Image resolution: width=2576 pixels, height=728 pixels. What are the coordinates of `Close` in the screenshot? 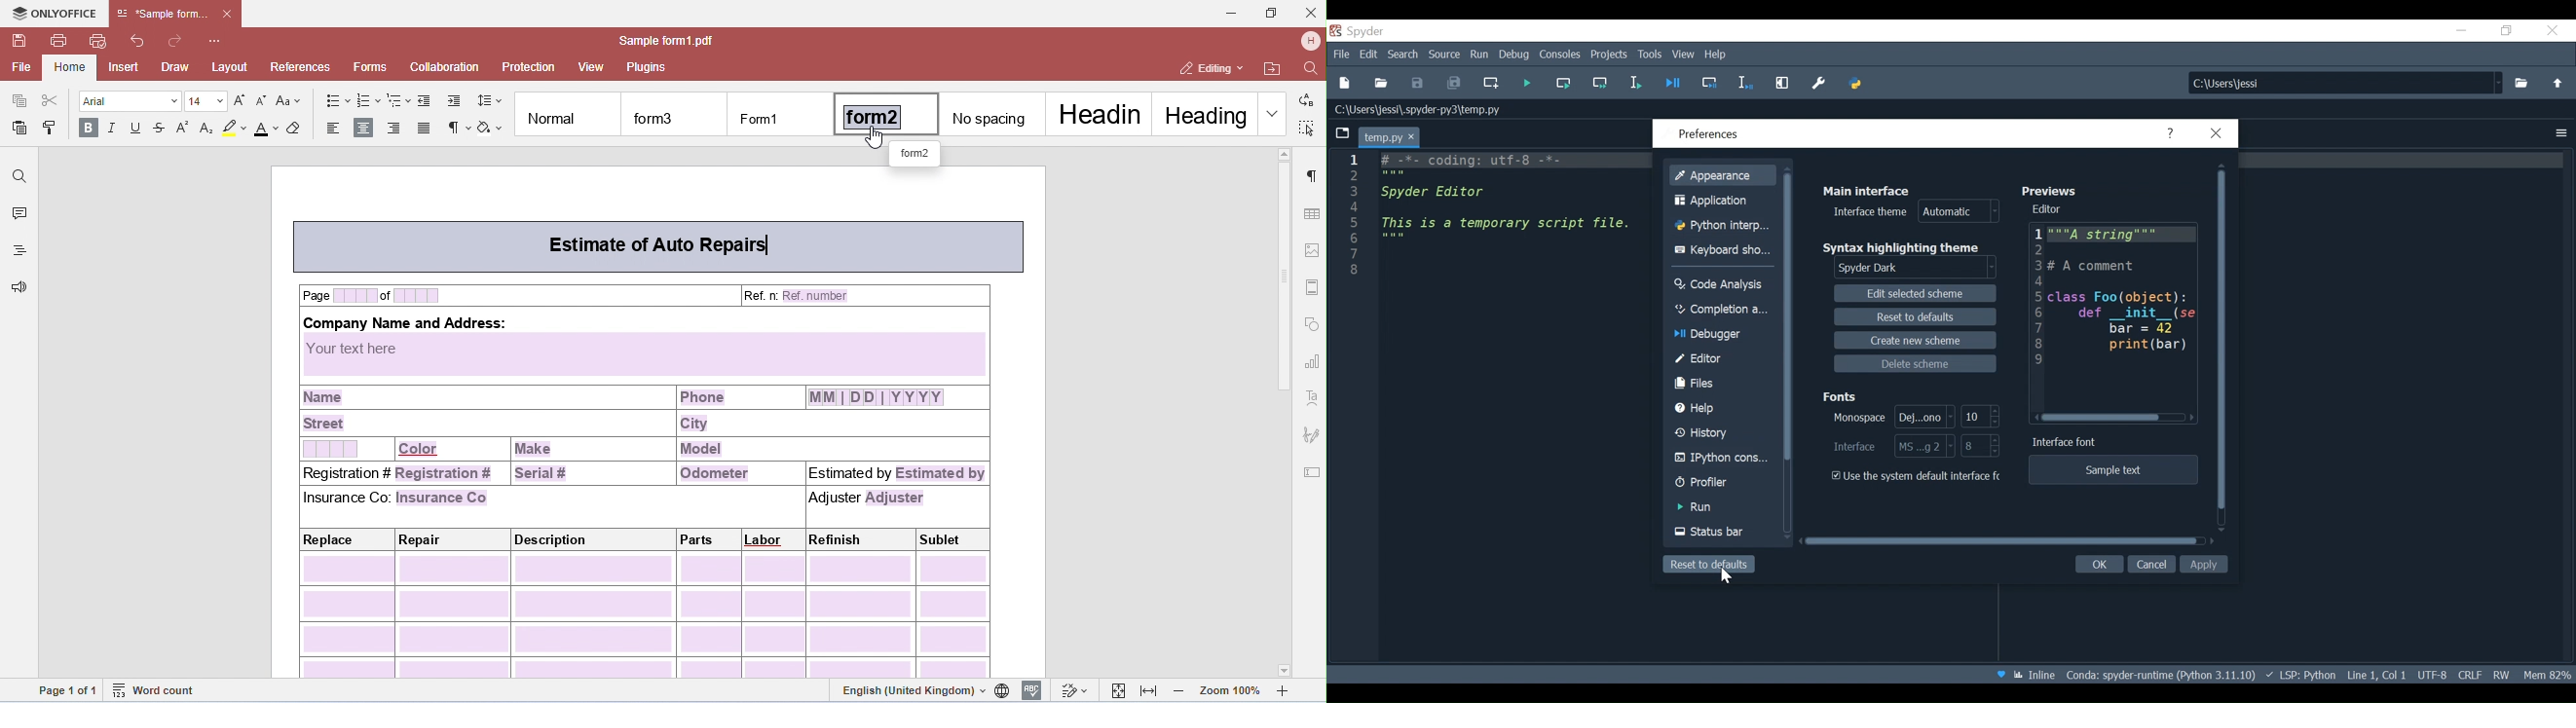 It's located at (2214, 133).